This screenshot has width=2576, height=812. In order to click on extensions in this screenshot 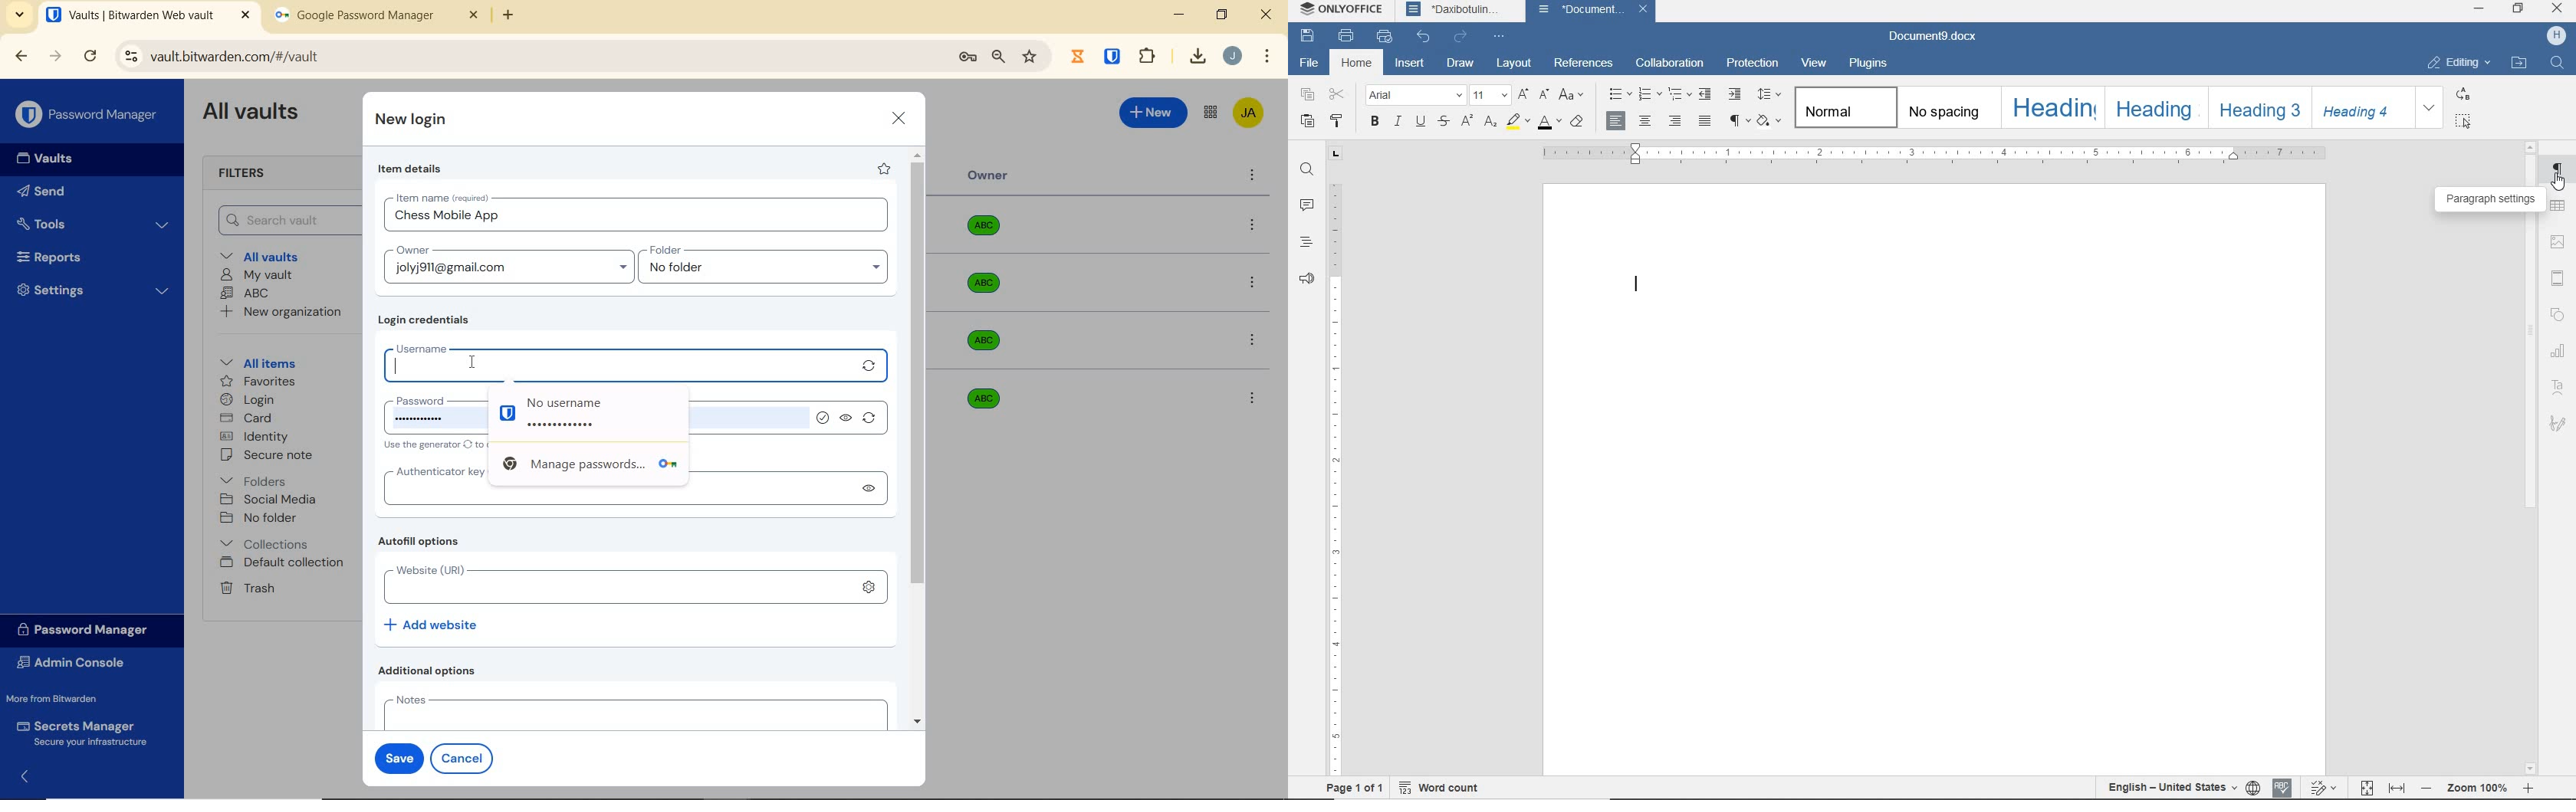, I will do `click(1114, 55)`.